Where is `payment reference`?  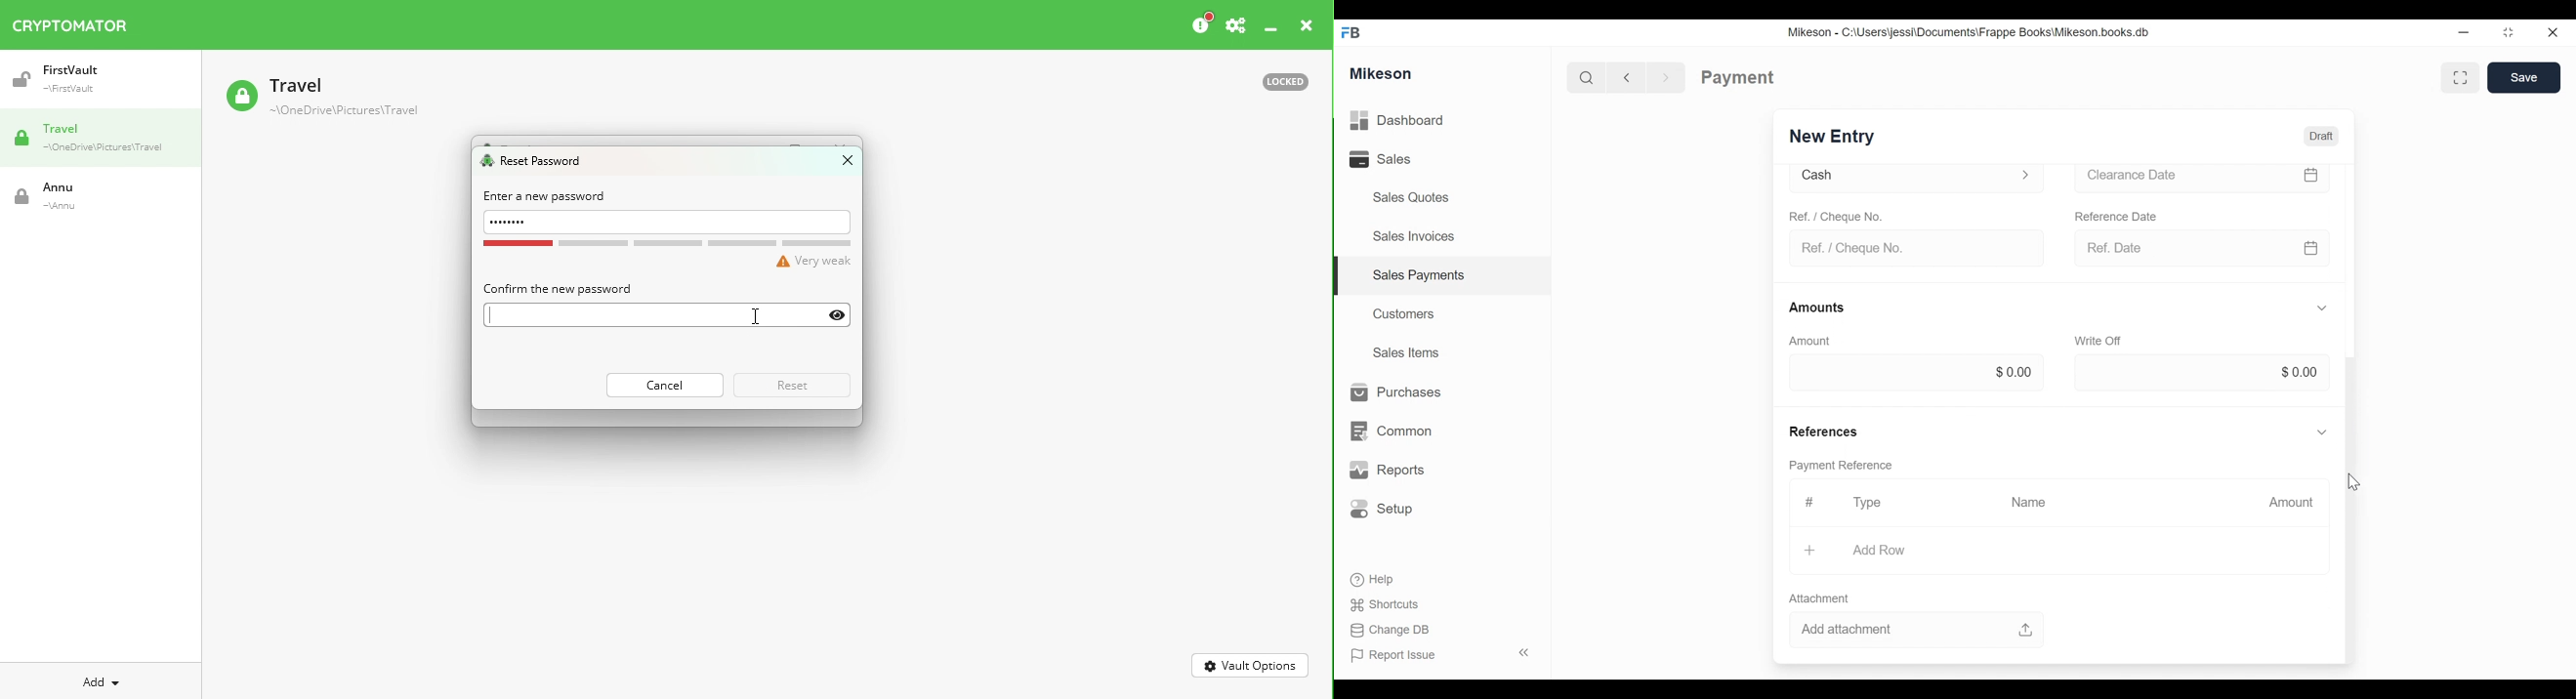 payment reference is located at coordinates (1842, 465).